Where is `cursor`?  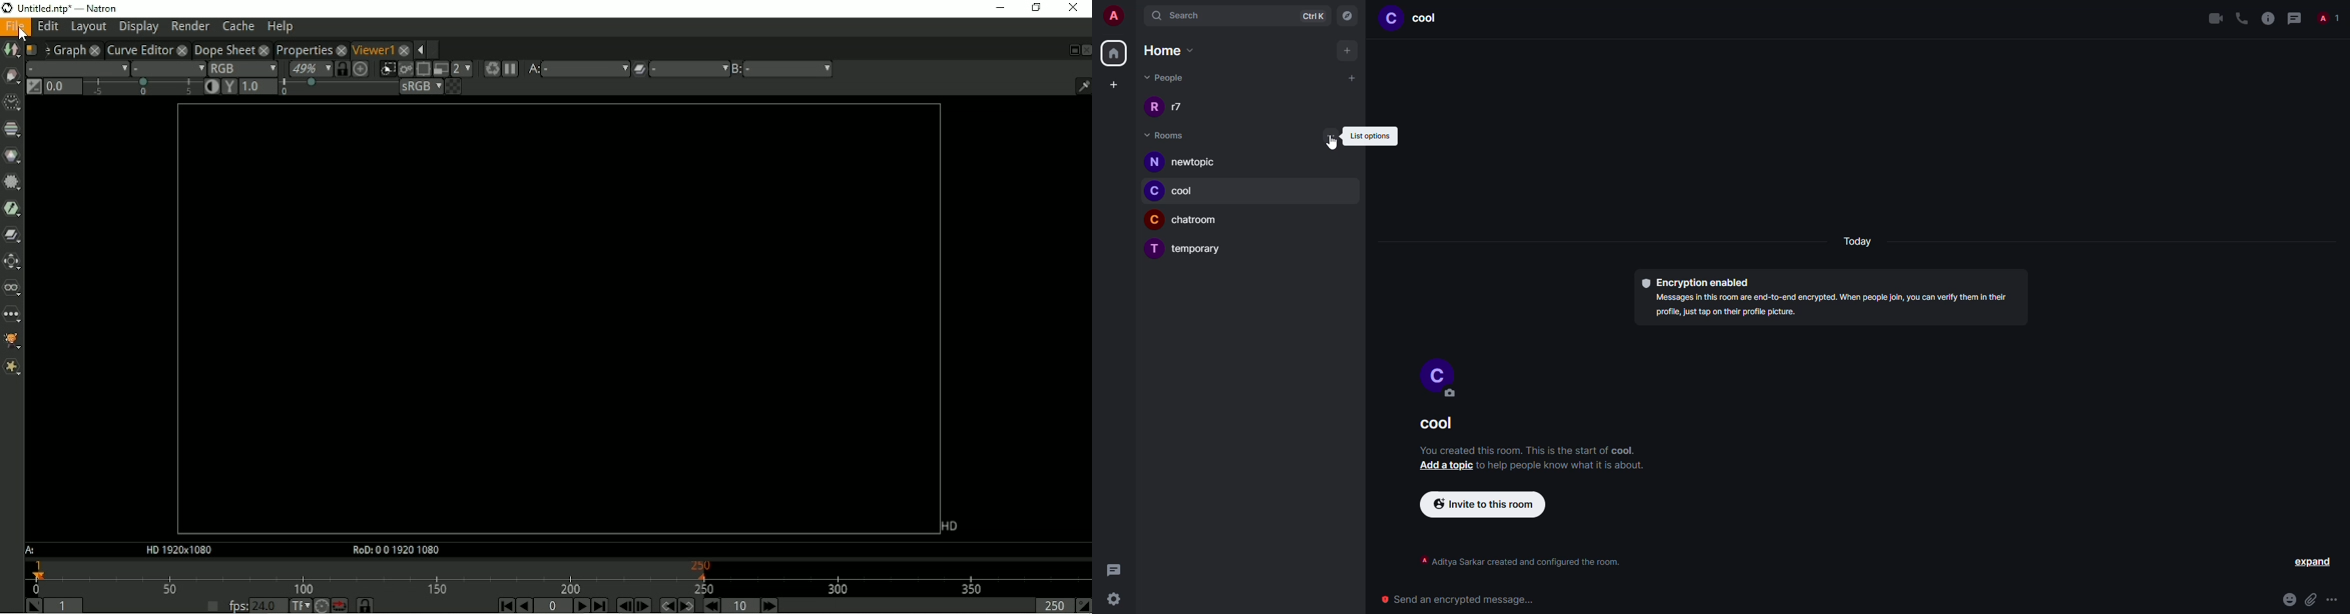
cursor is located at coordinates (1332, 145).